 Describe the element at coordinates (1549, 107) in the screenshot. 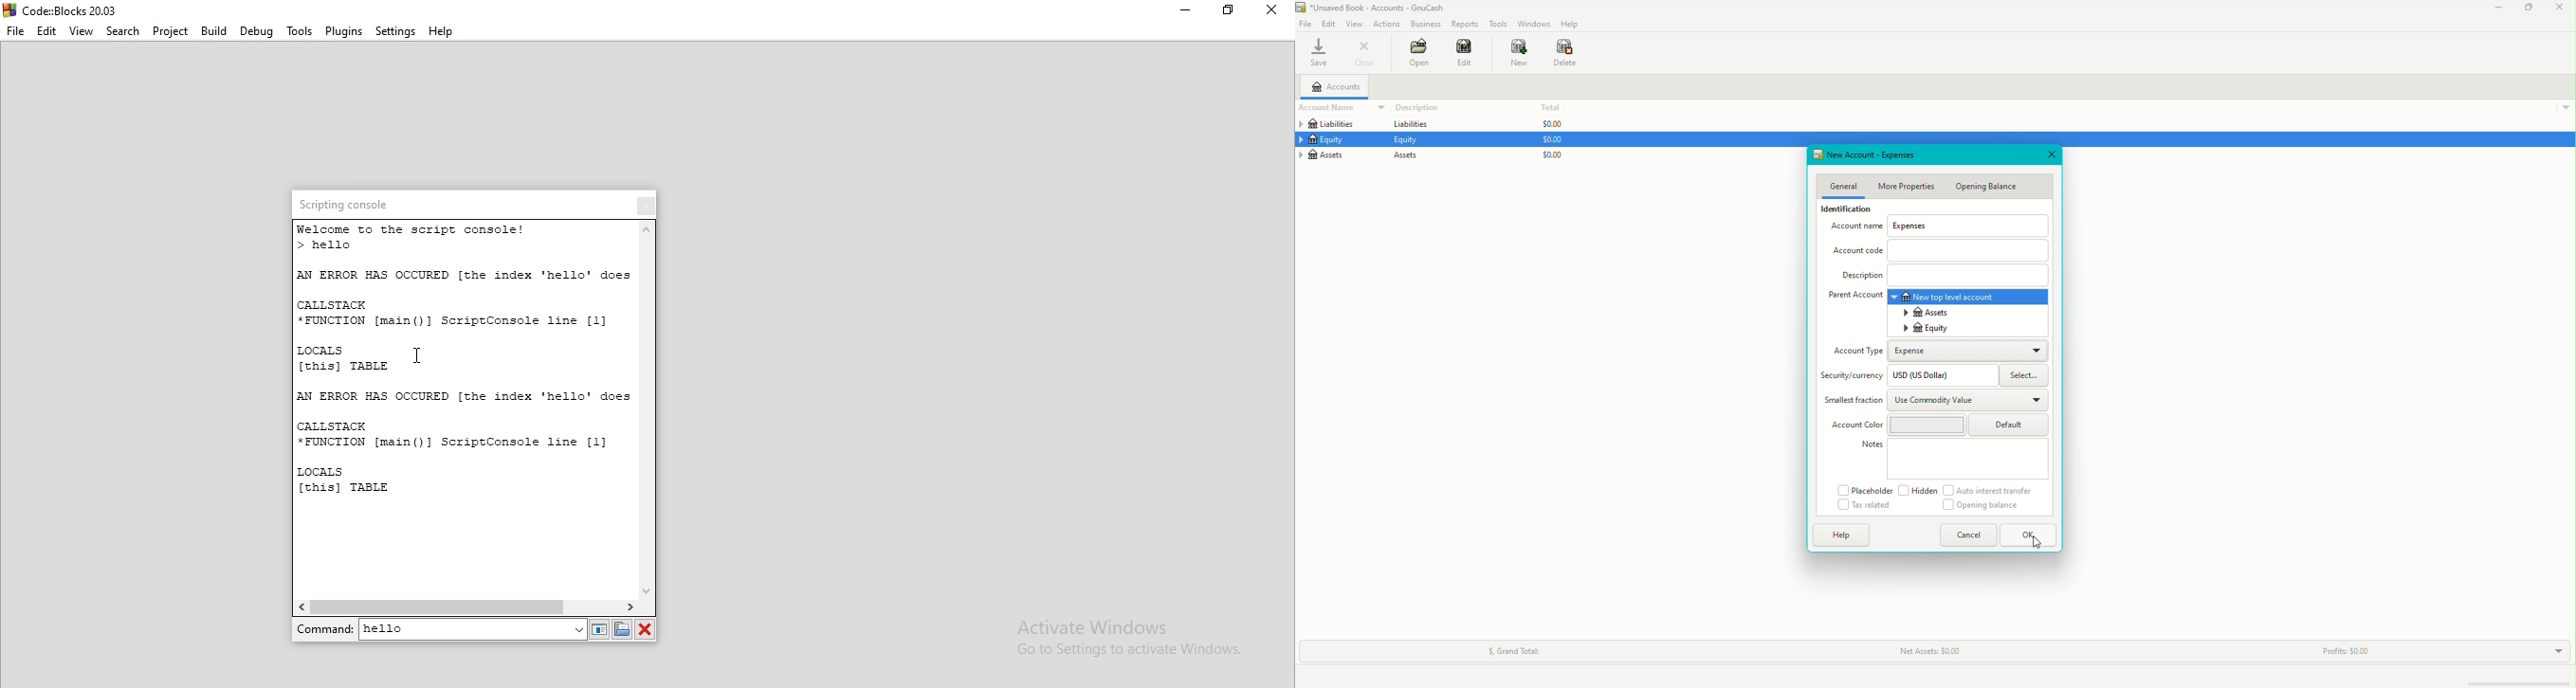

I see `Total` at that location.